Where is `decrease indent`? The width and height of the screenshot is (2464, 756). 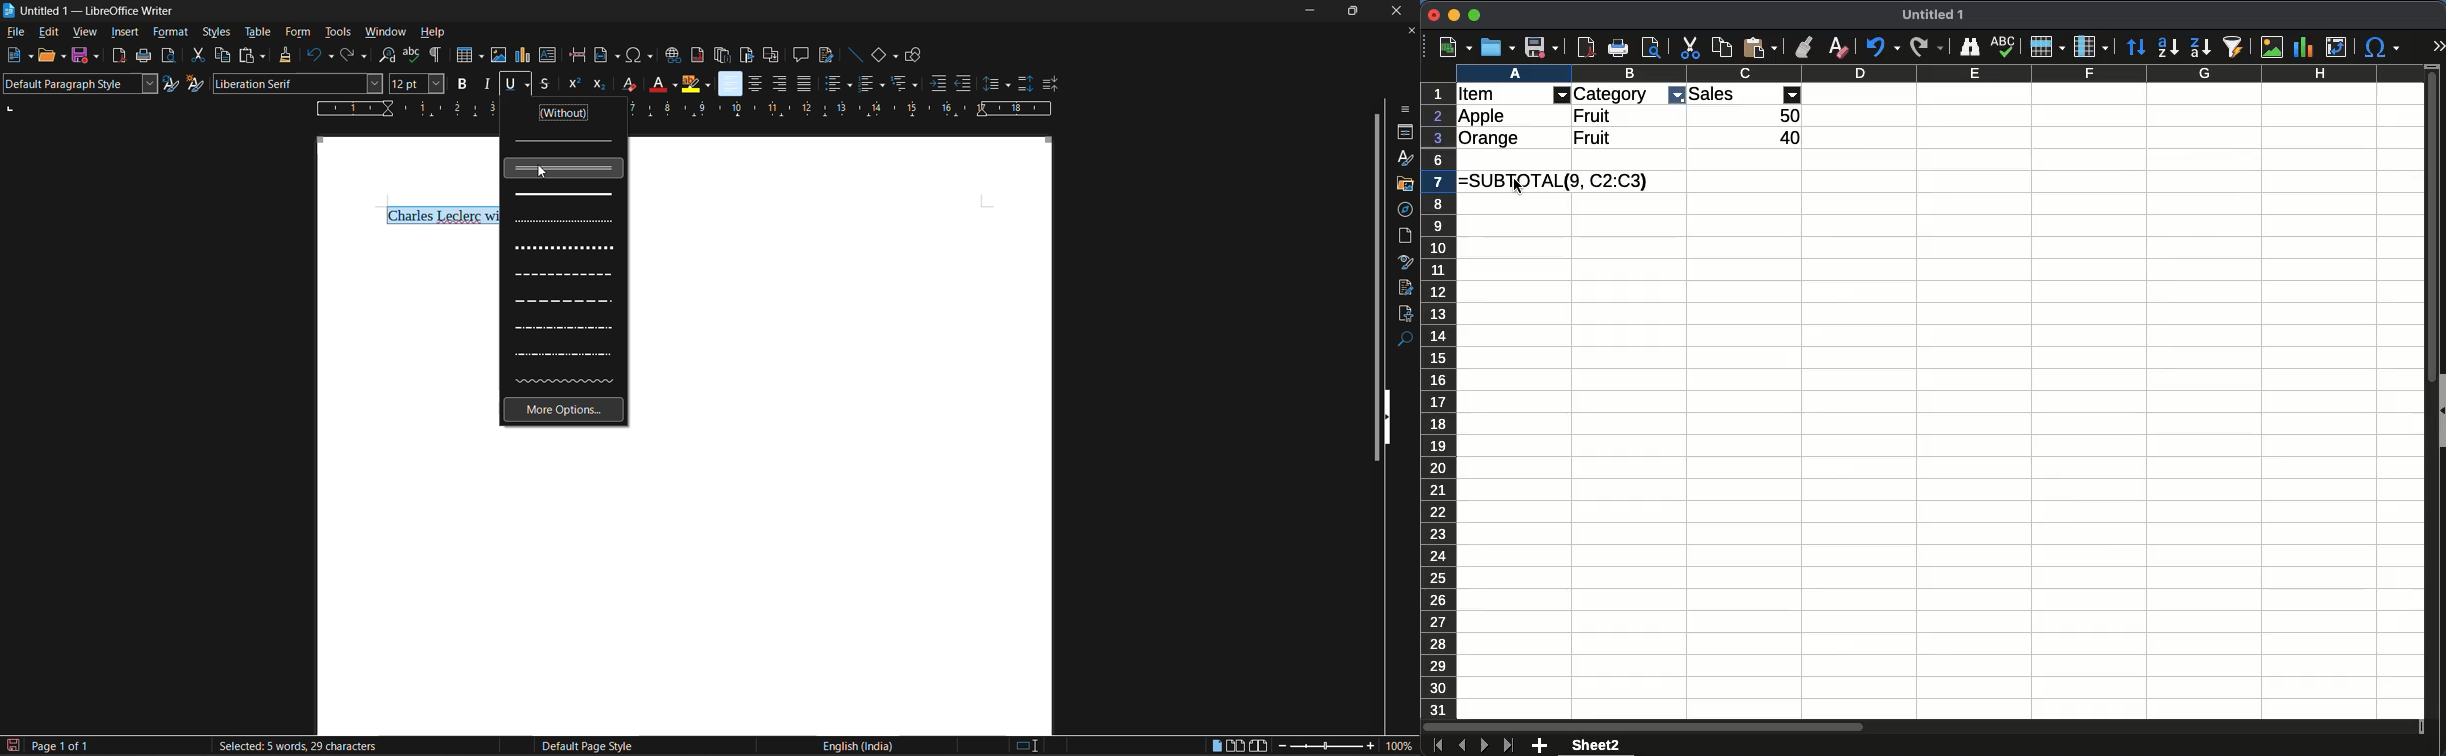 decrease indent is located at coordinates (965, 83).